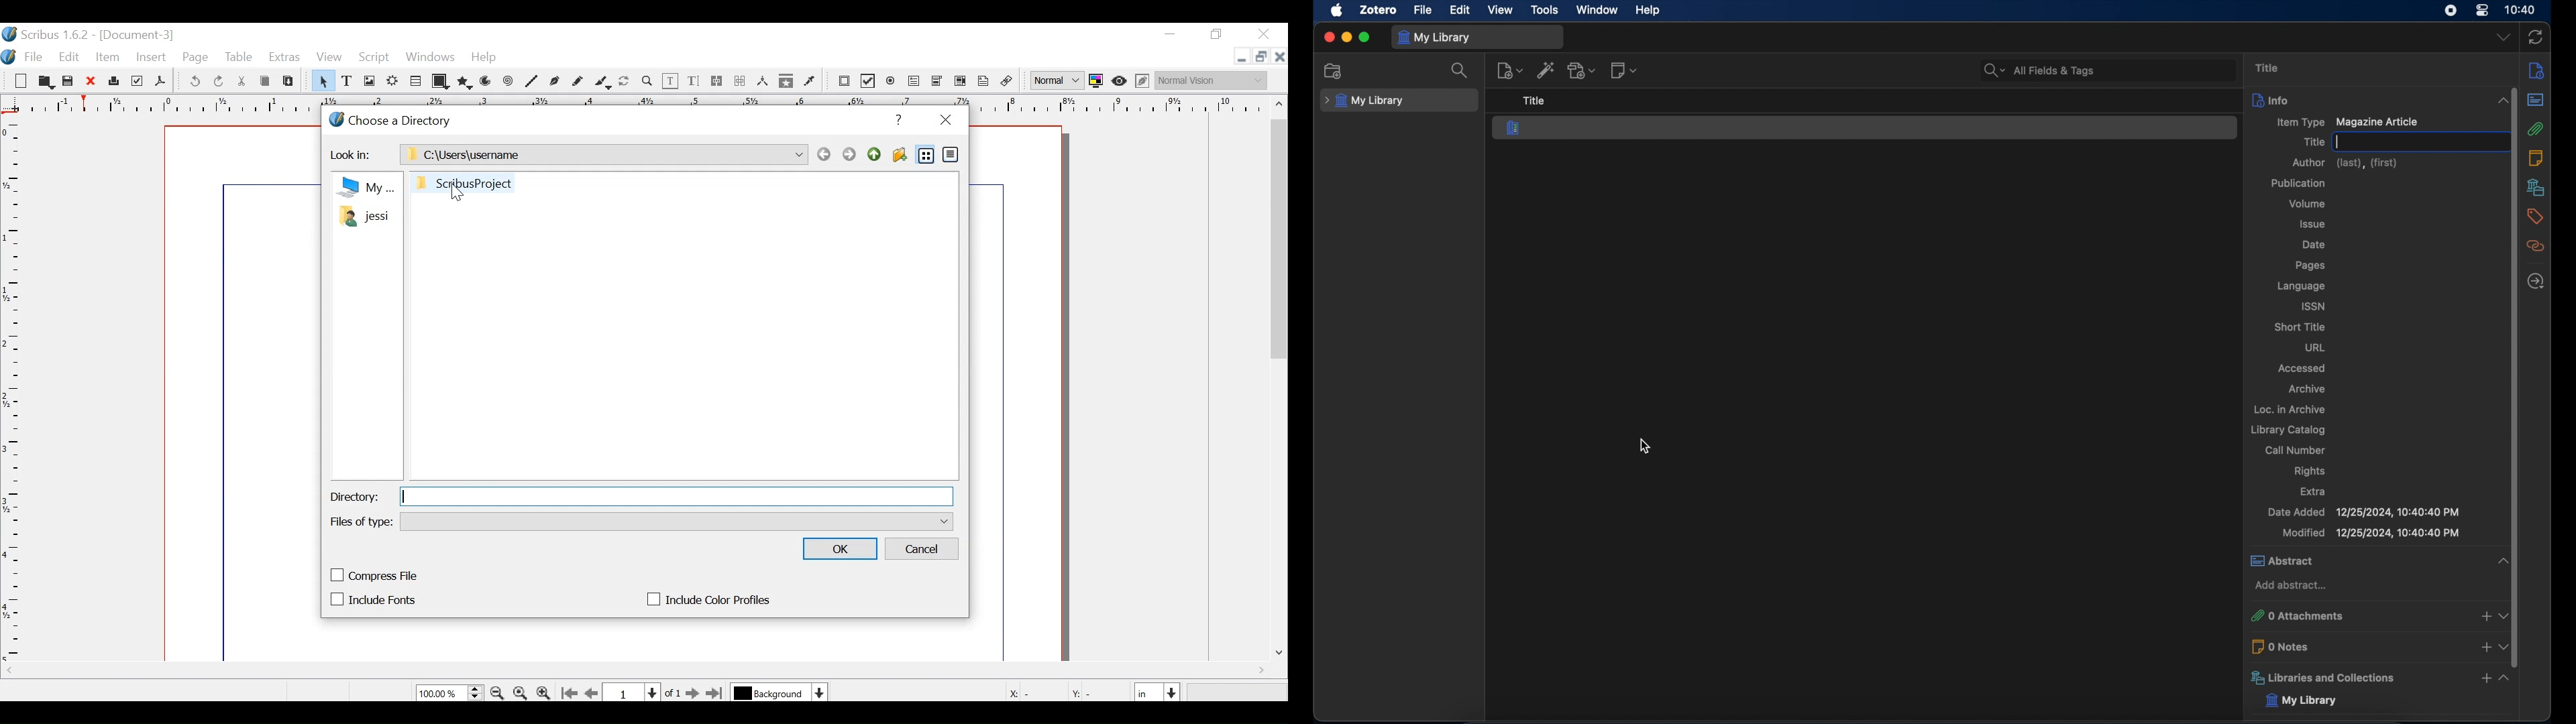  I want to click on tools, so click(1545, 10).